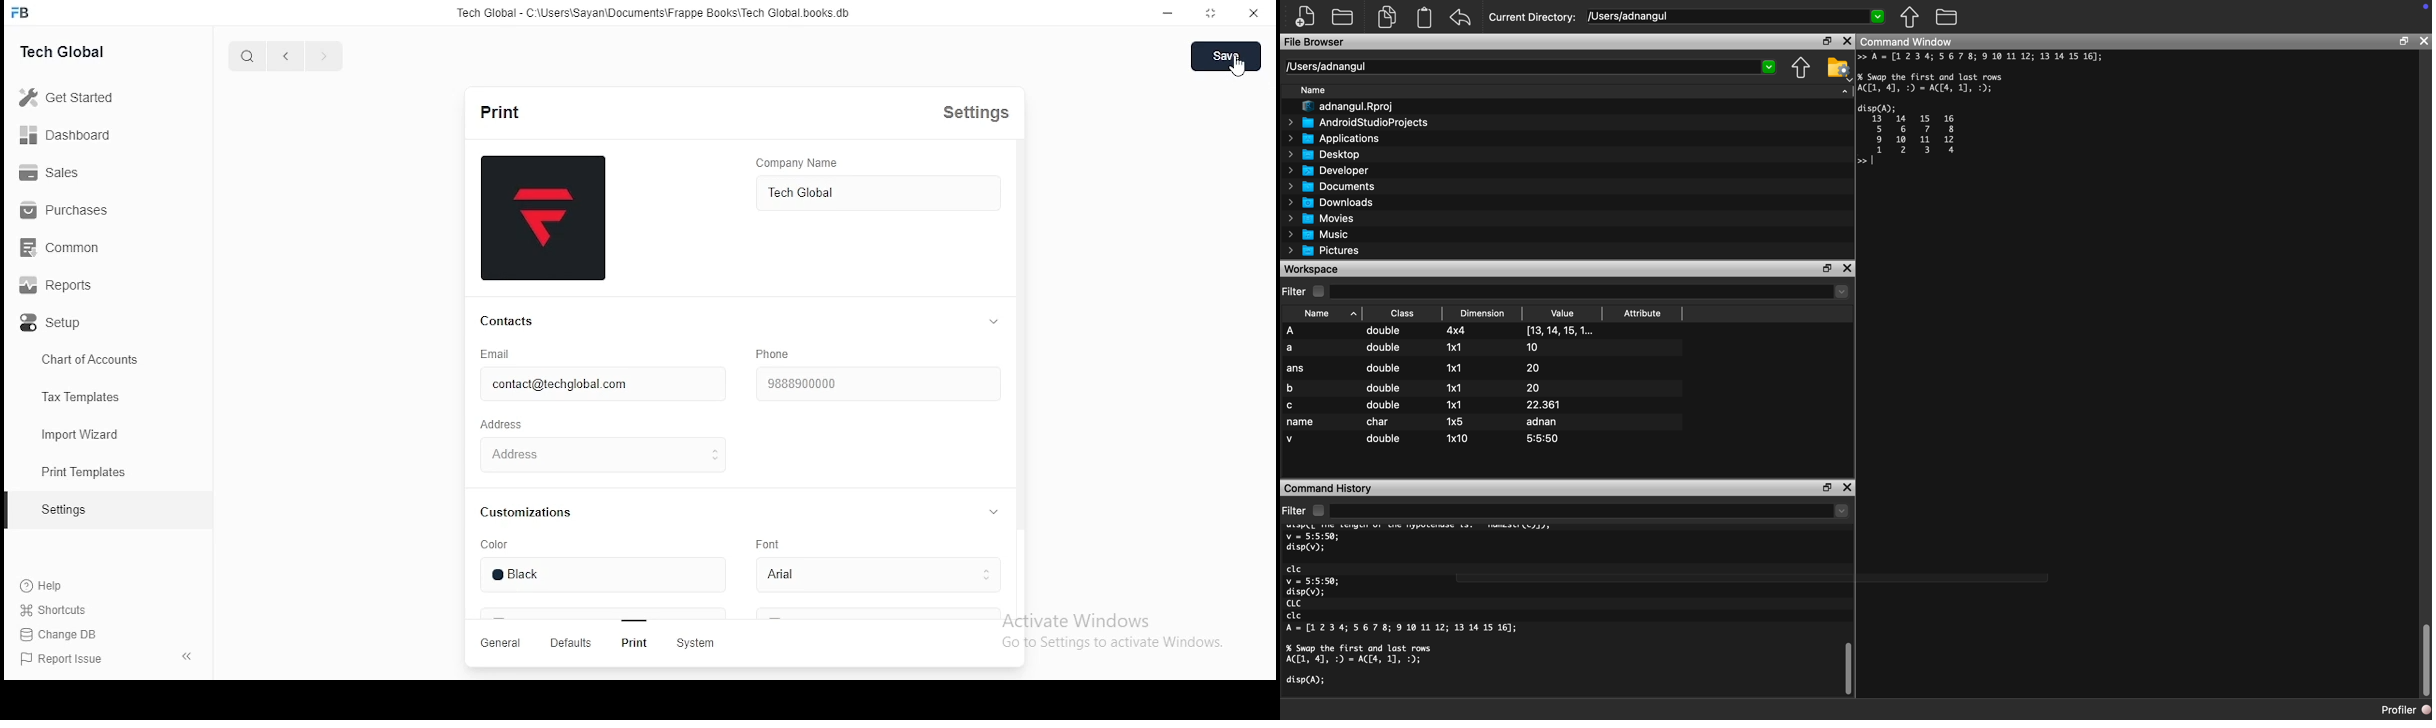 This screenshot has height=728, width=2436. Describe the element at coordinates (600, 579) in the screenshot. I see `color input` at that location.